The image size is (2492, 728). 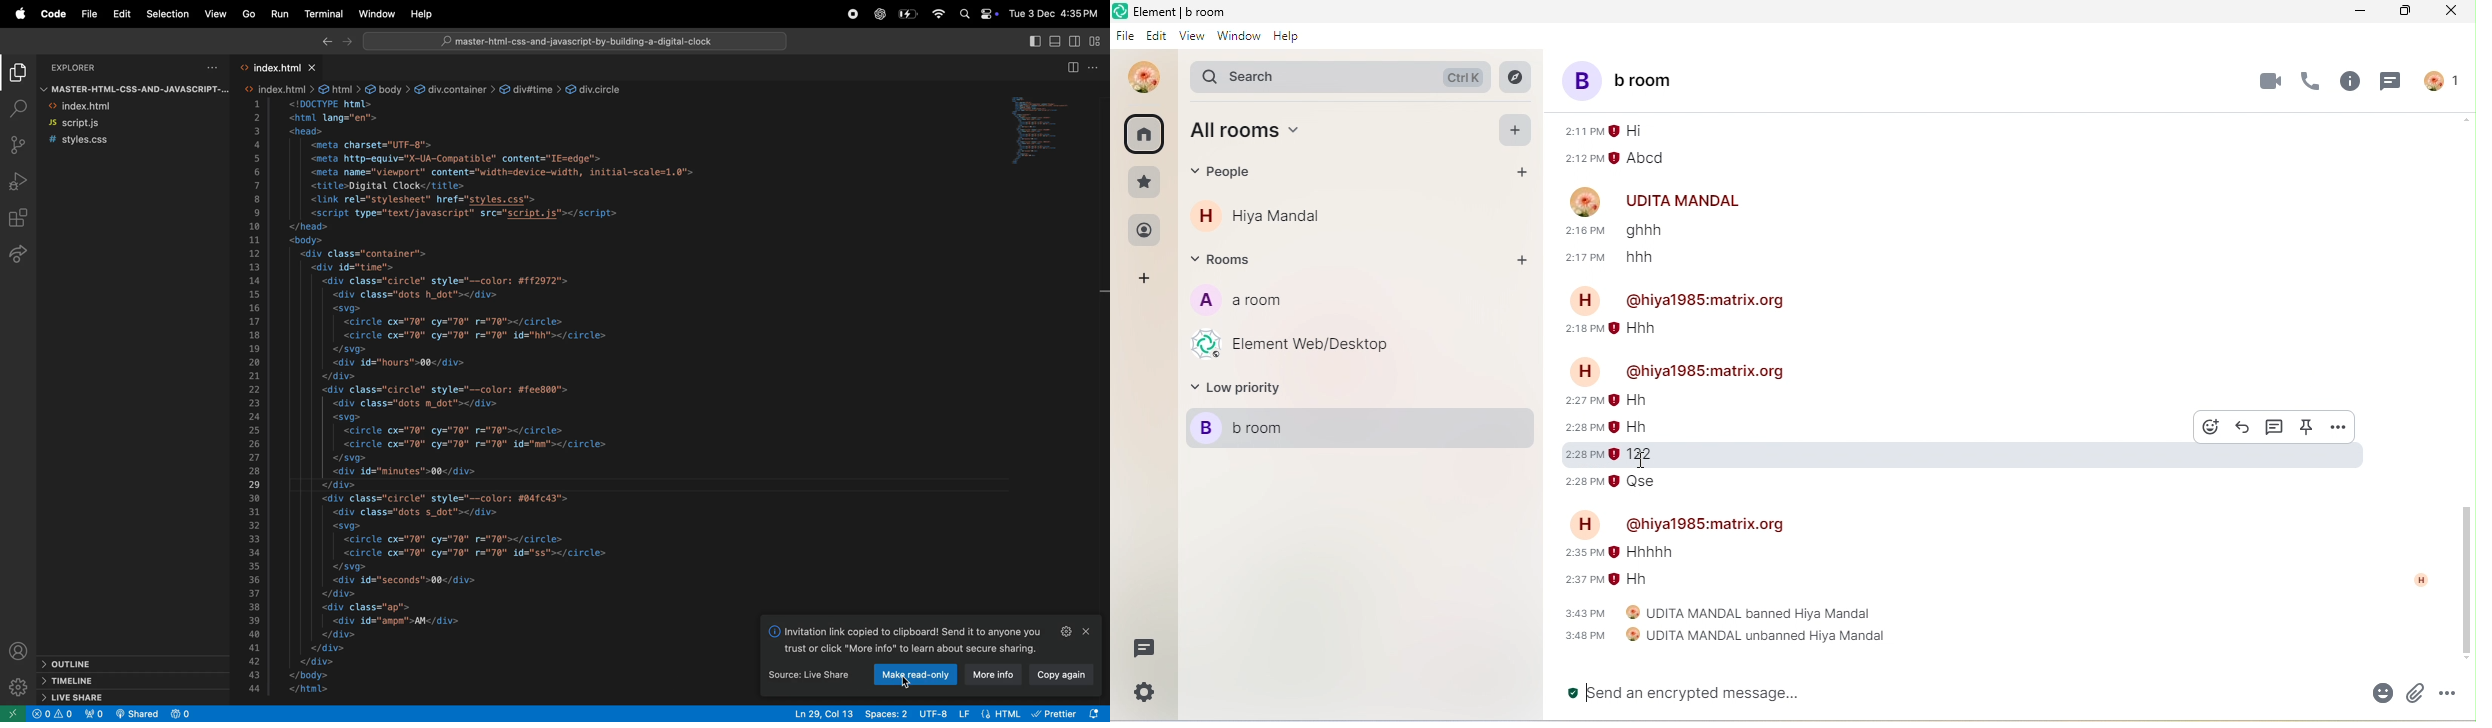 What do you see at coordinates (1720, 614) in the screenshot?
I see `3:43 pm UDITA MANDAL banned Hiya Mandal` at bounding box center [1720, 614].